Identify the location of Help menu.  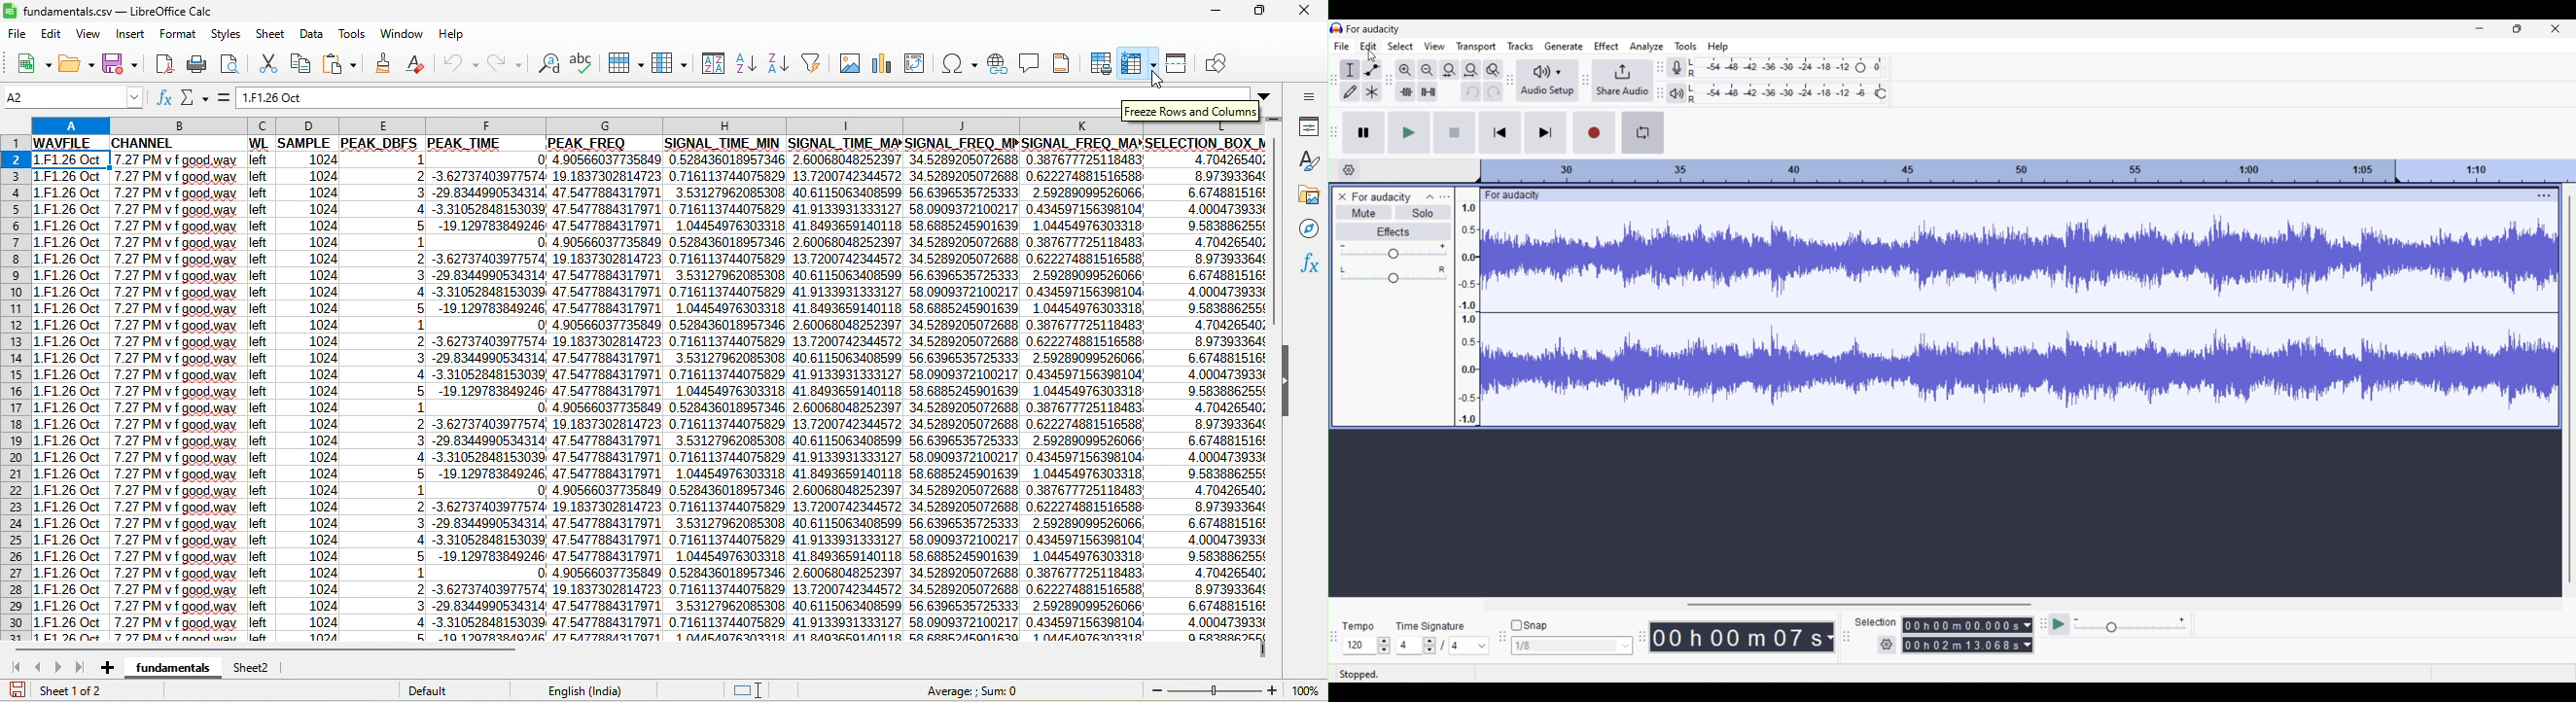
(1718, 47).